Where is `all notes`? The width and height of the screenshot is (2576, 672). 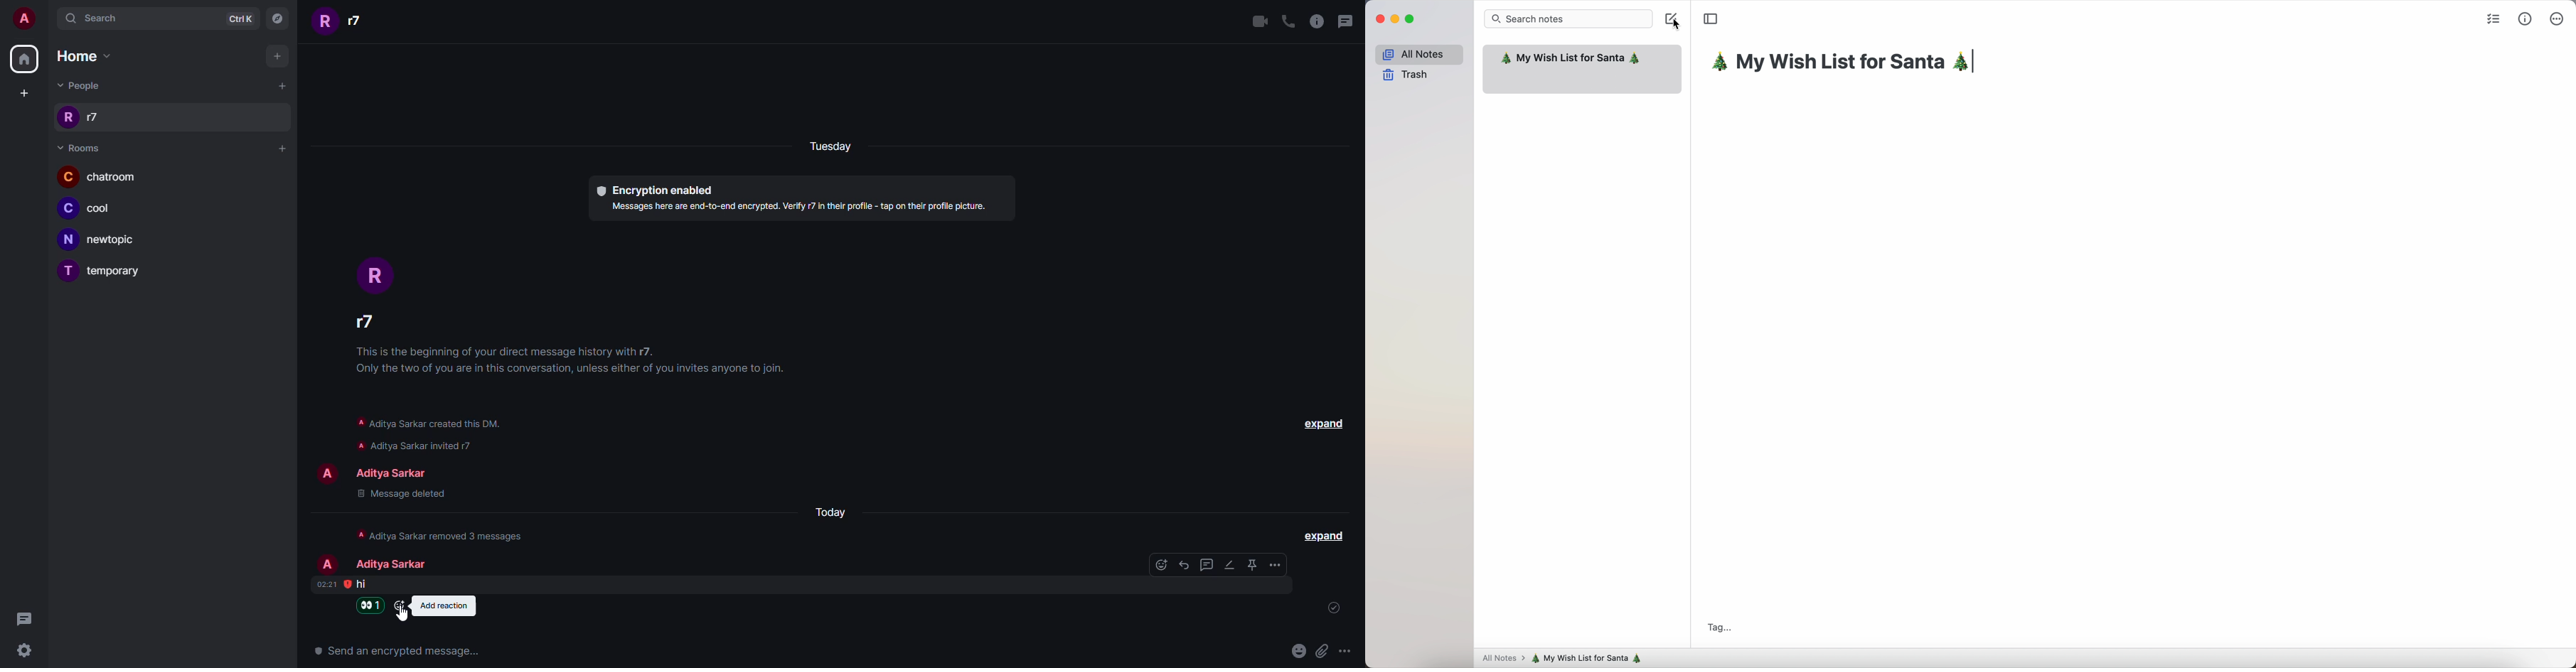 all notes is located at coordinates (1501, 659).